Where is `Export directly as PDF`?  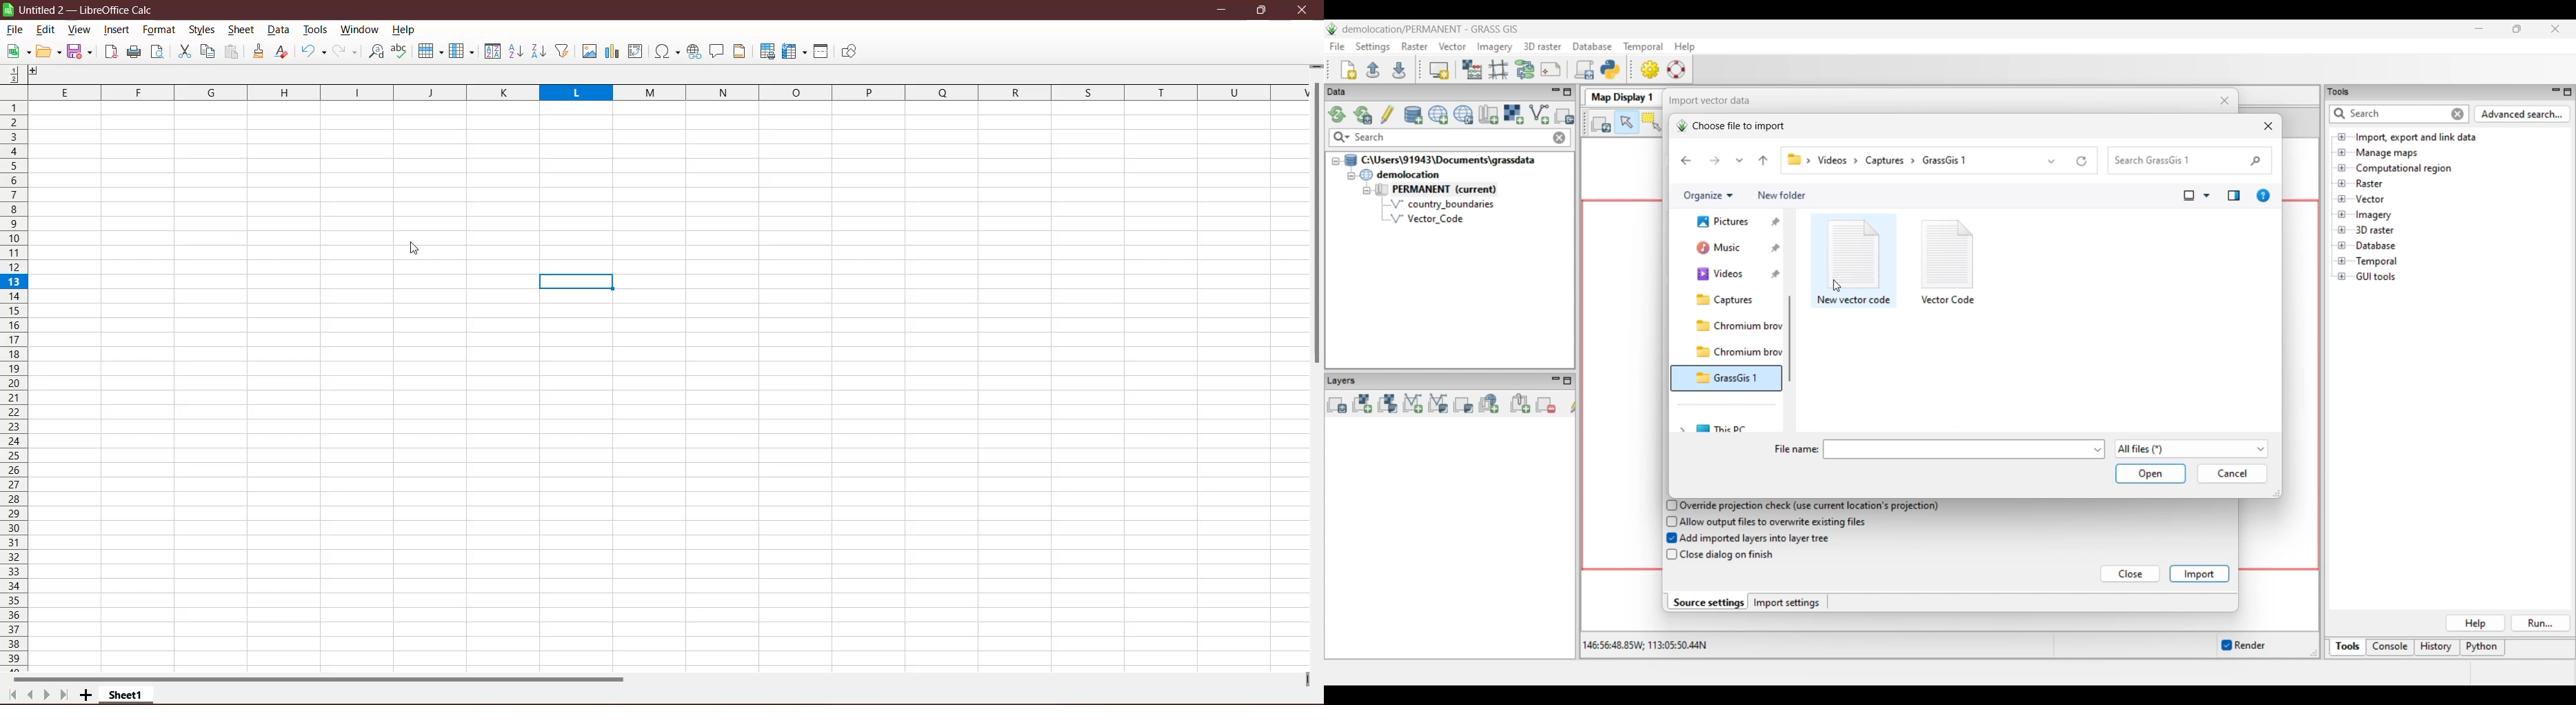 Export directly as PDF is located at coordinates (110, 53).